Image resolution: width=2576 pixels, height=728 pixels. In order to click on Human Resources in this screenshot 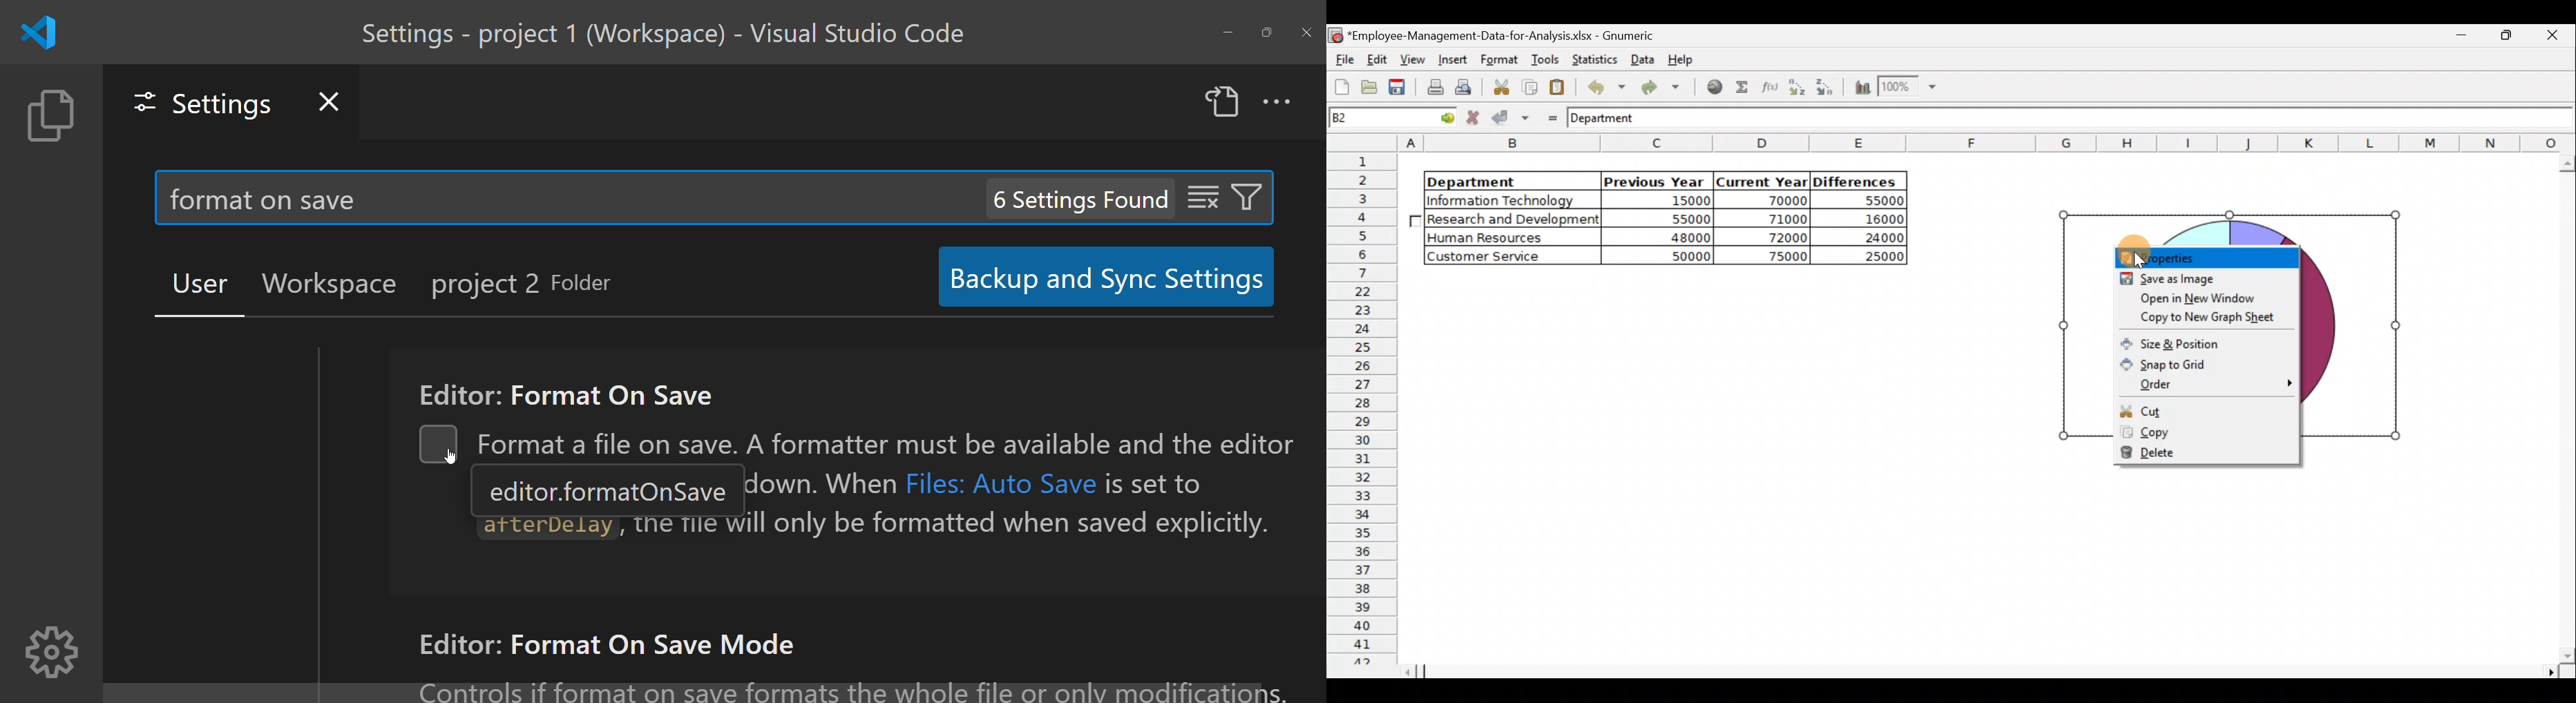, I will do `click(1495, 238)`.